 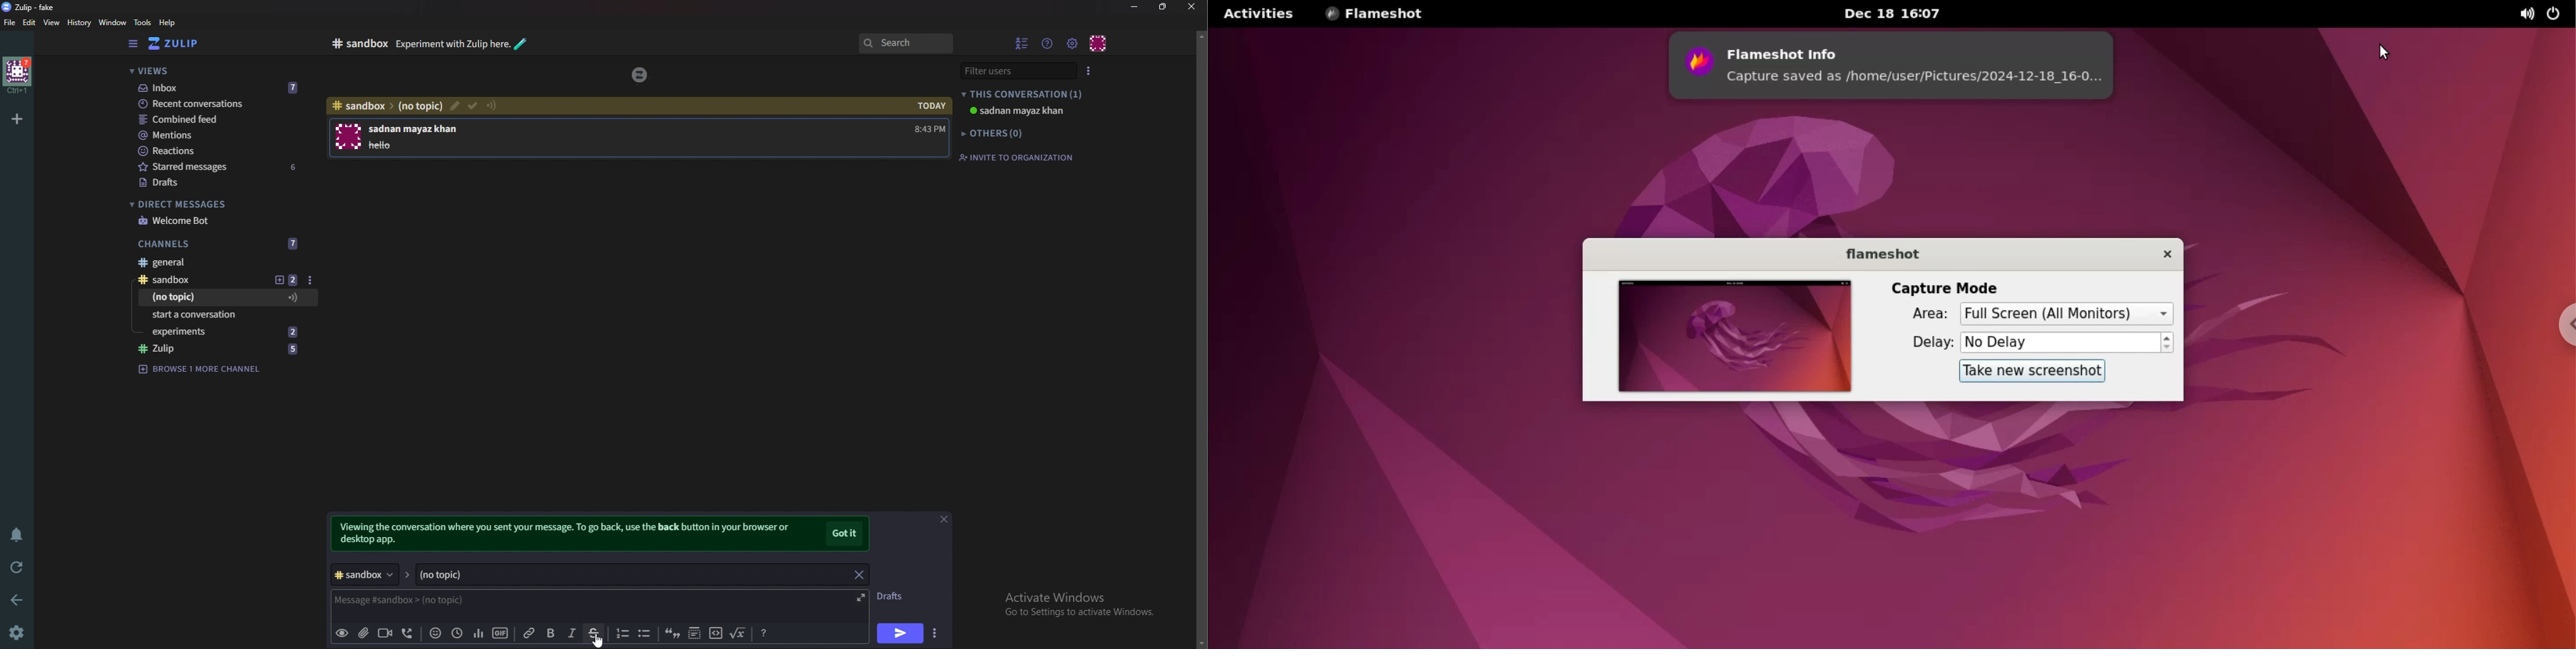 I want to click on close topic, so click(x=858, y=574).